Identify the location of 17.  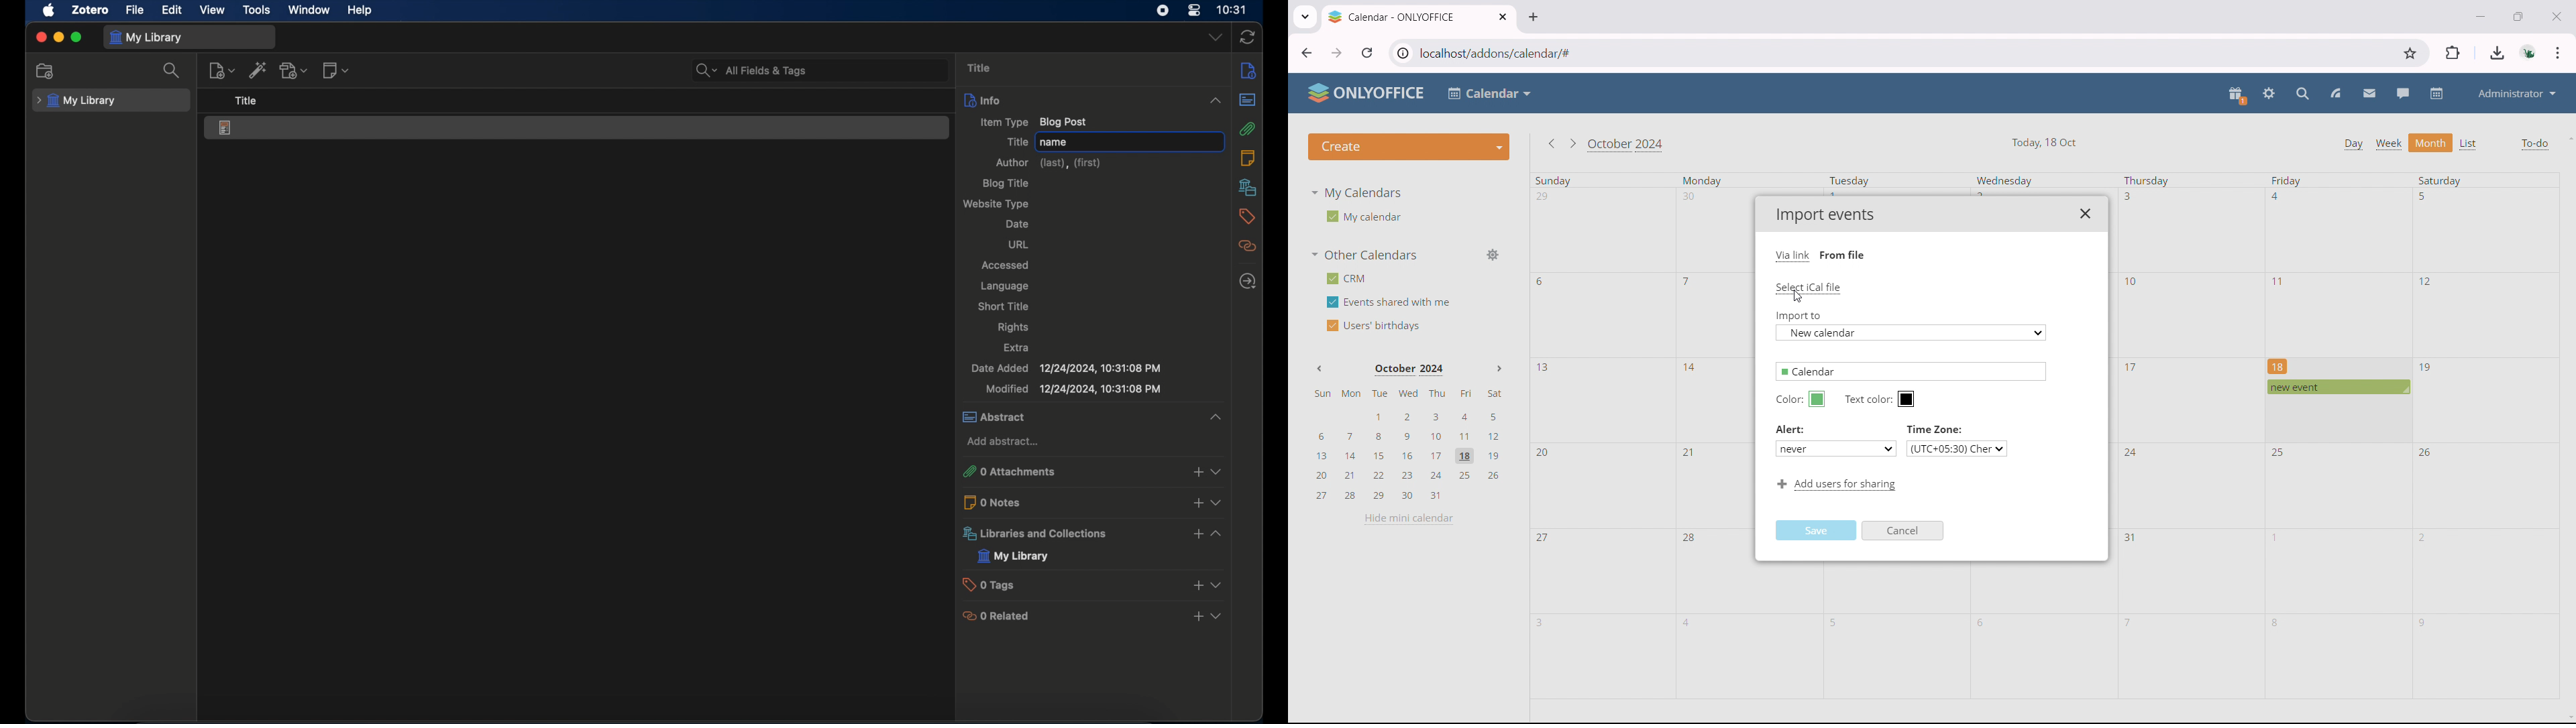
(2131, 367).